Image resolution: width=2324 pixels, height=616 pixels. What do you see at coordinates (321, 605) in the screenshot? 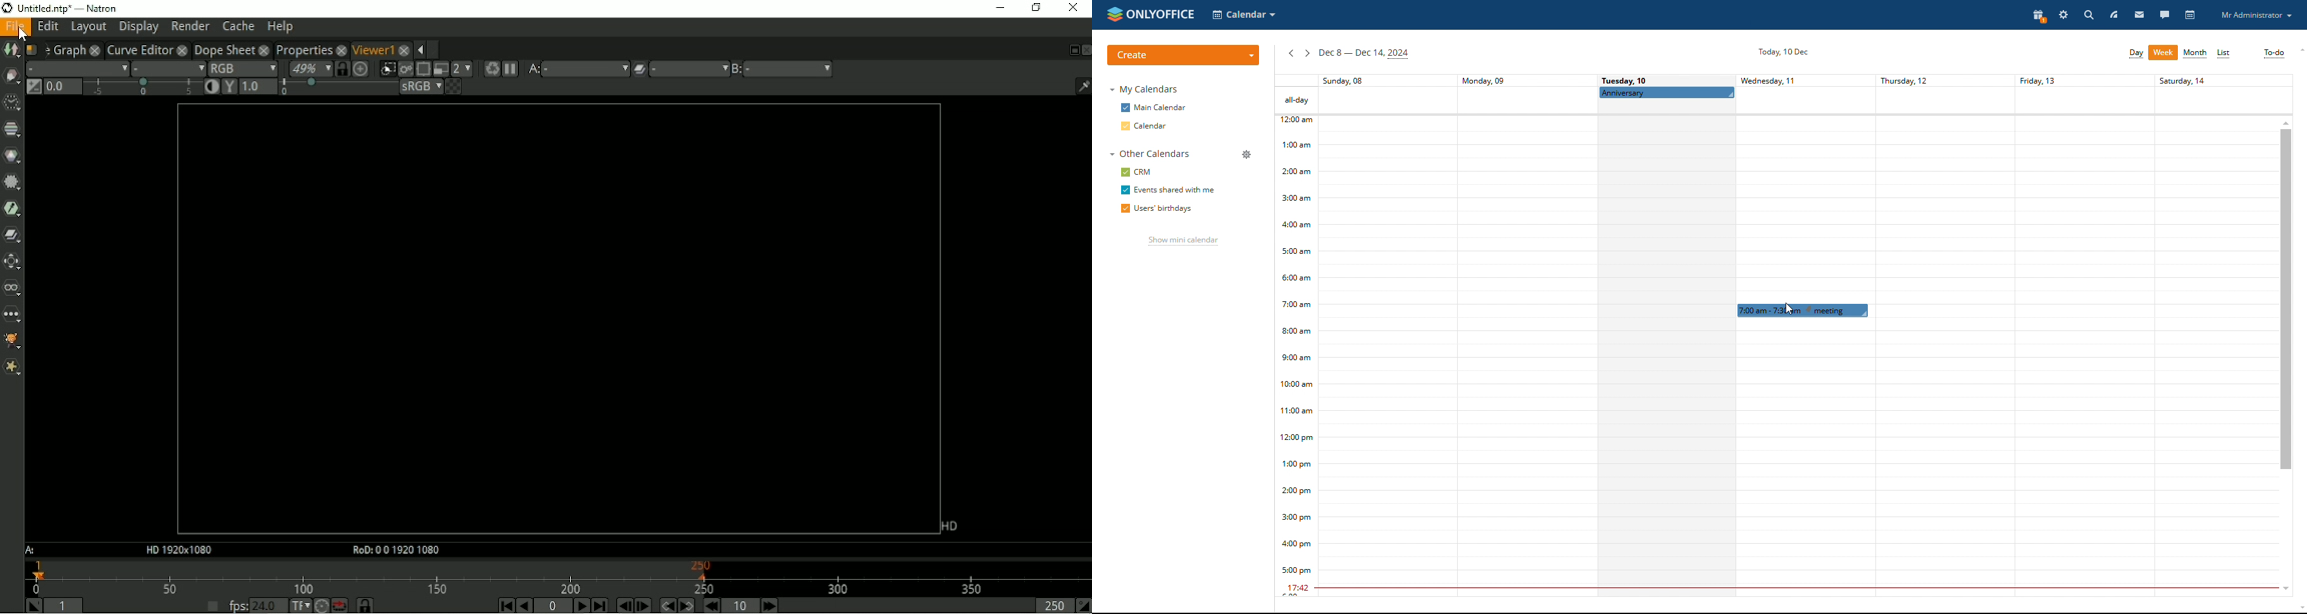
I see `Turbo mode` at bounding box center [321, 605].